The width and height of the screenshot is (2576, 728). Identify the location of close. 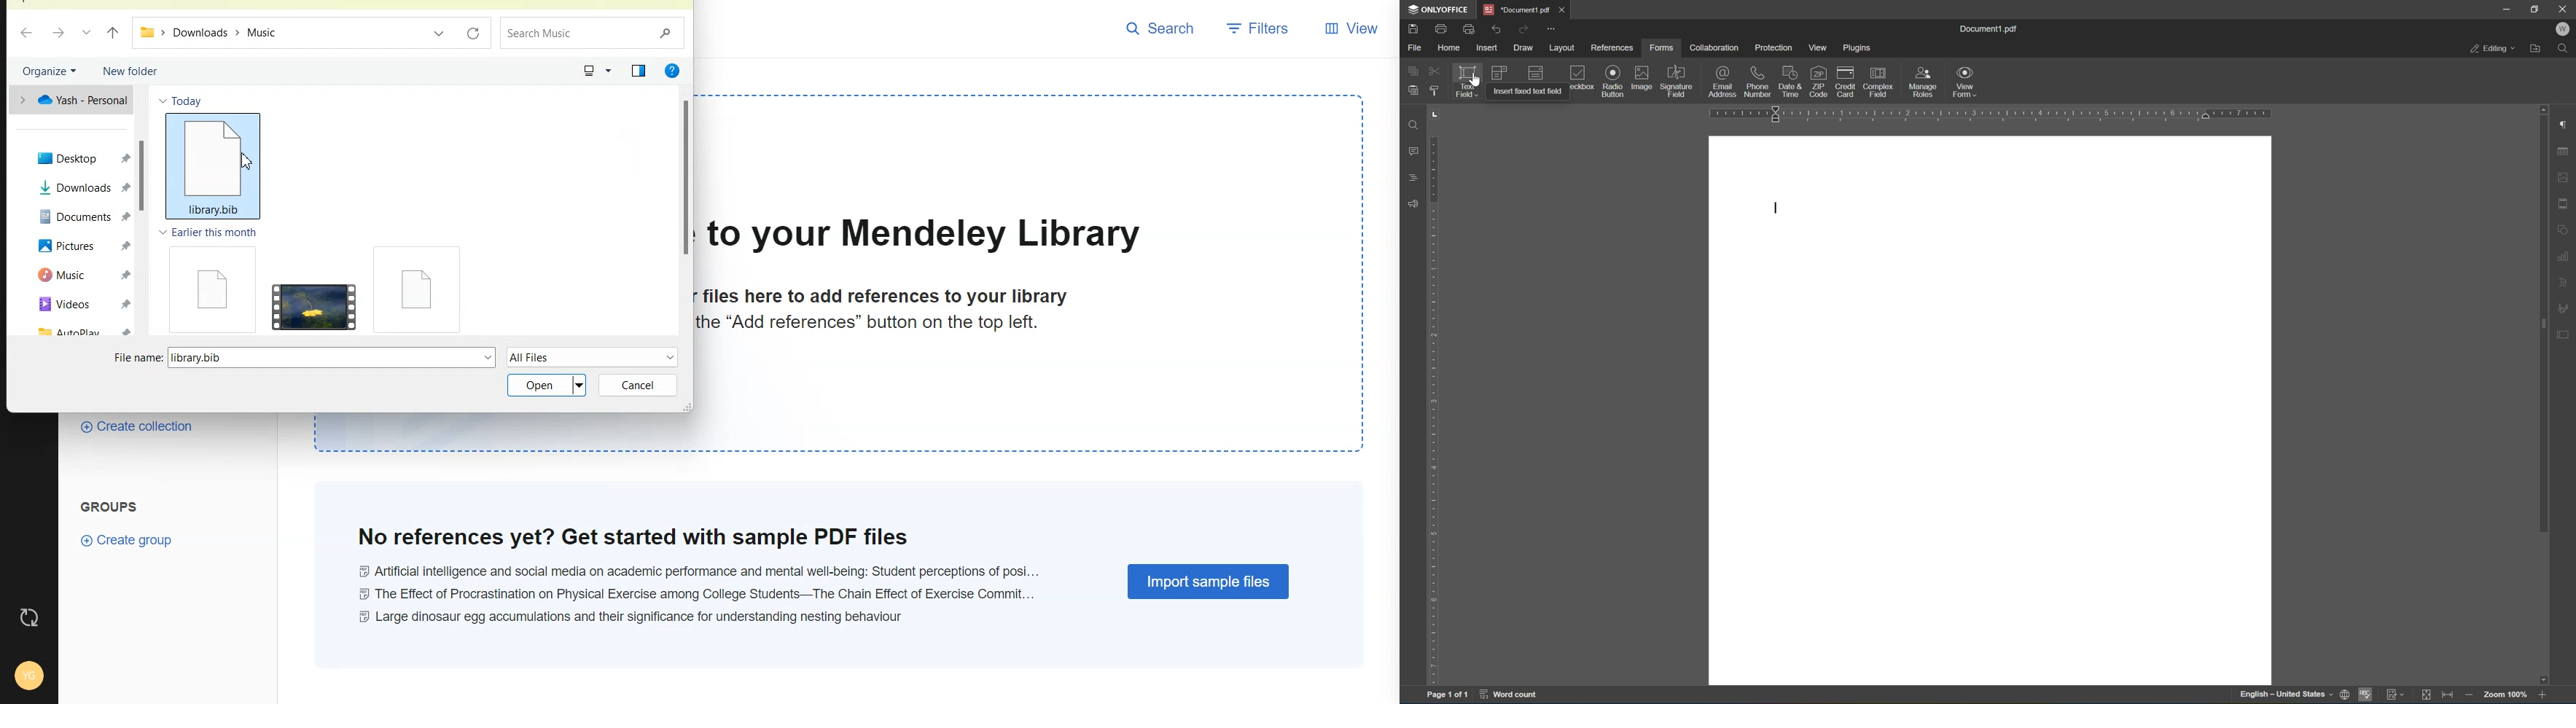
(1560, 9).